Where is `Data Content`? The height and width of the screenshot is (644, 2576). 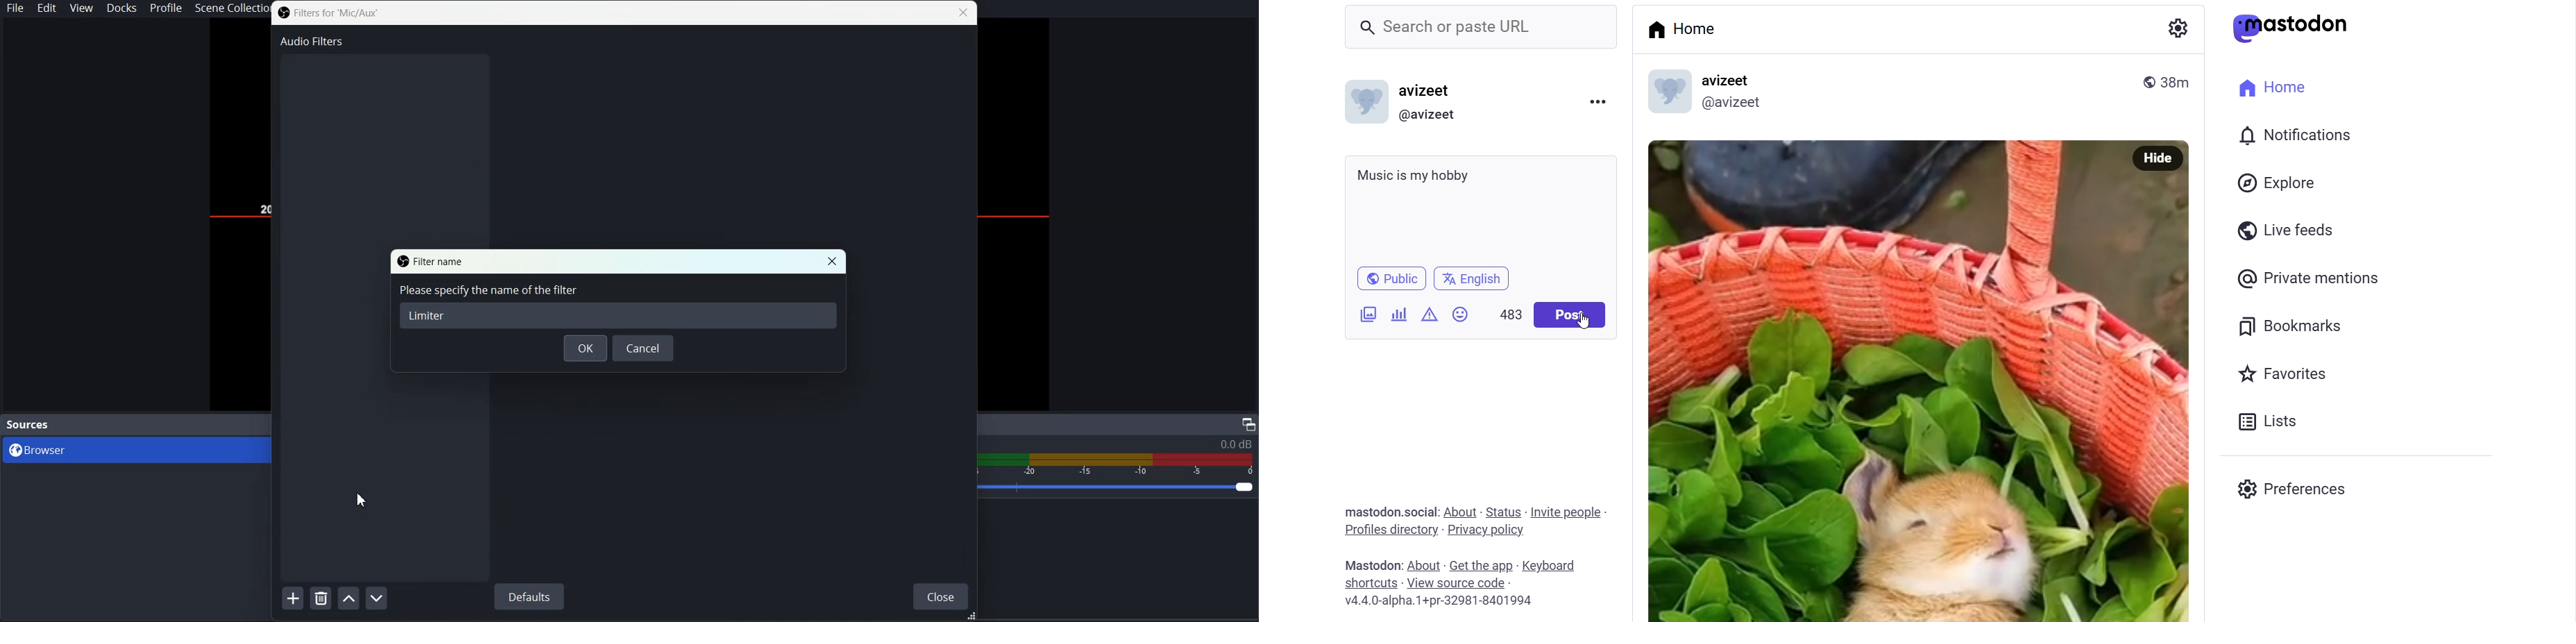 Data Content is located at coordinates (1431, 313).